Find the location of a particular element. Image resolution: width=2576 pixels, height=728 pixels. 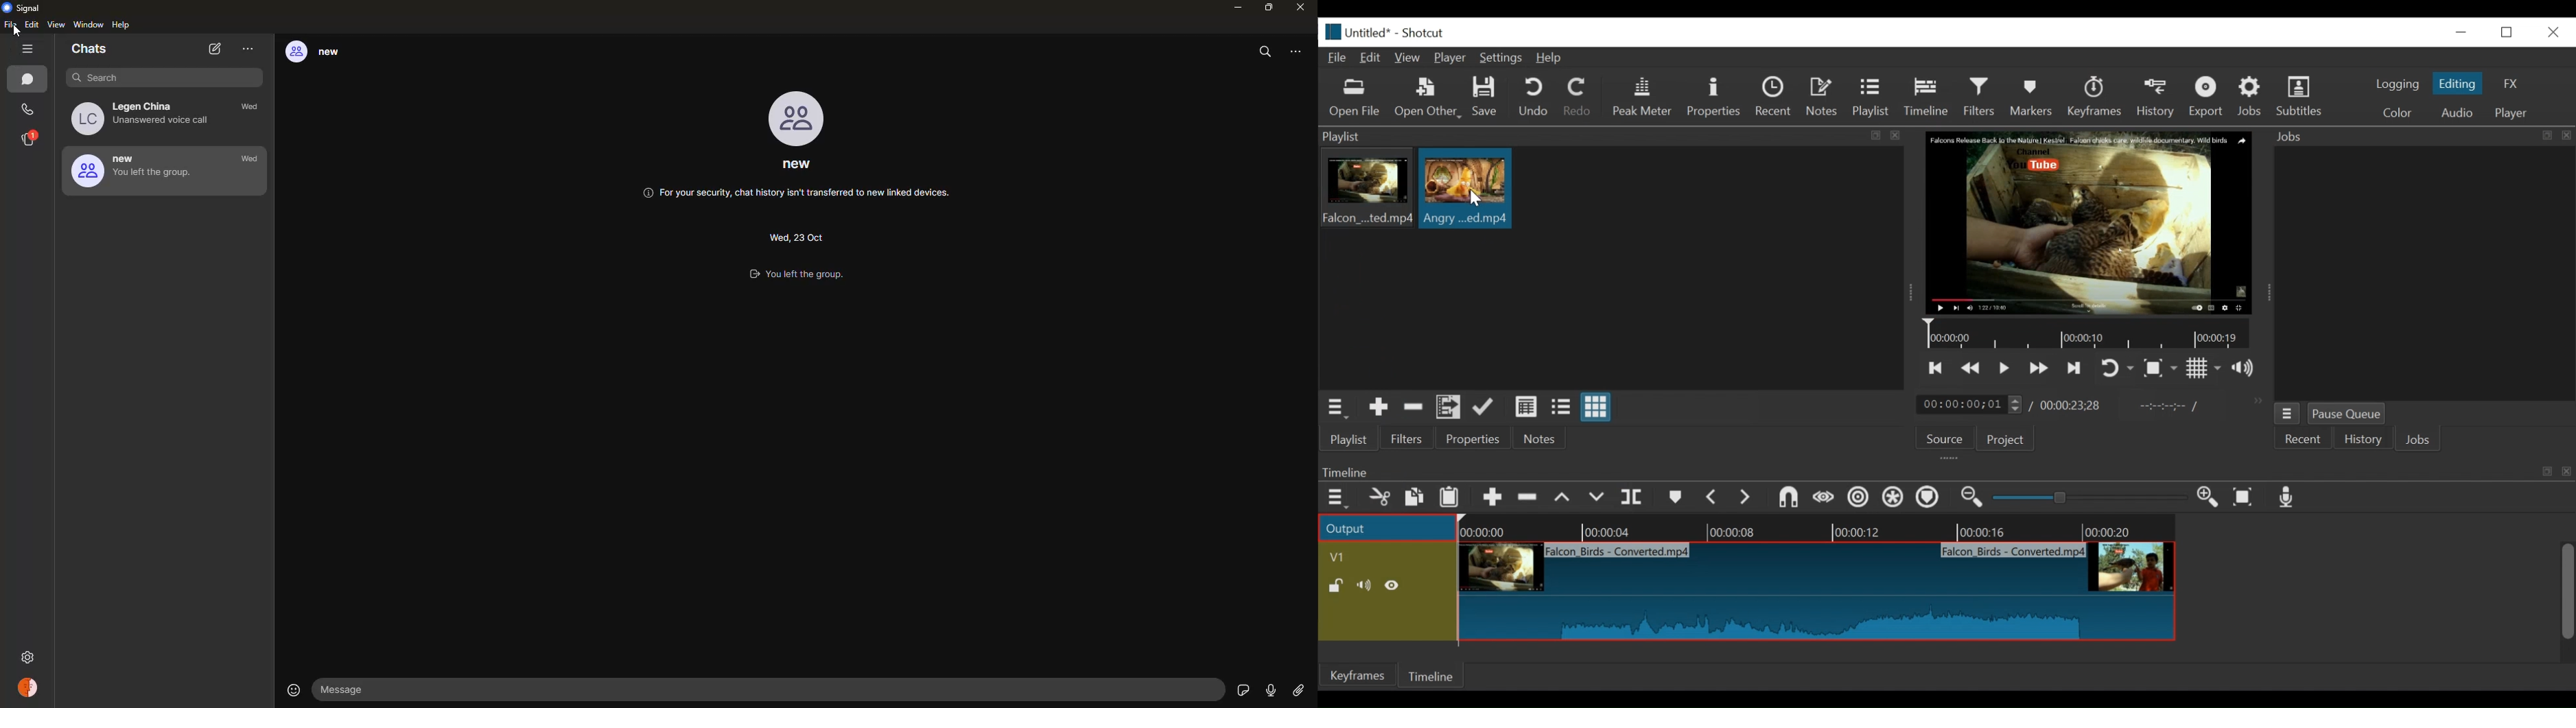

Timeline Panel is located at coordinates (1945, 471).